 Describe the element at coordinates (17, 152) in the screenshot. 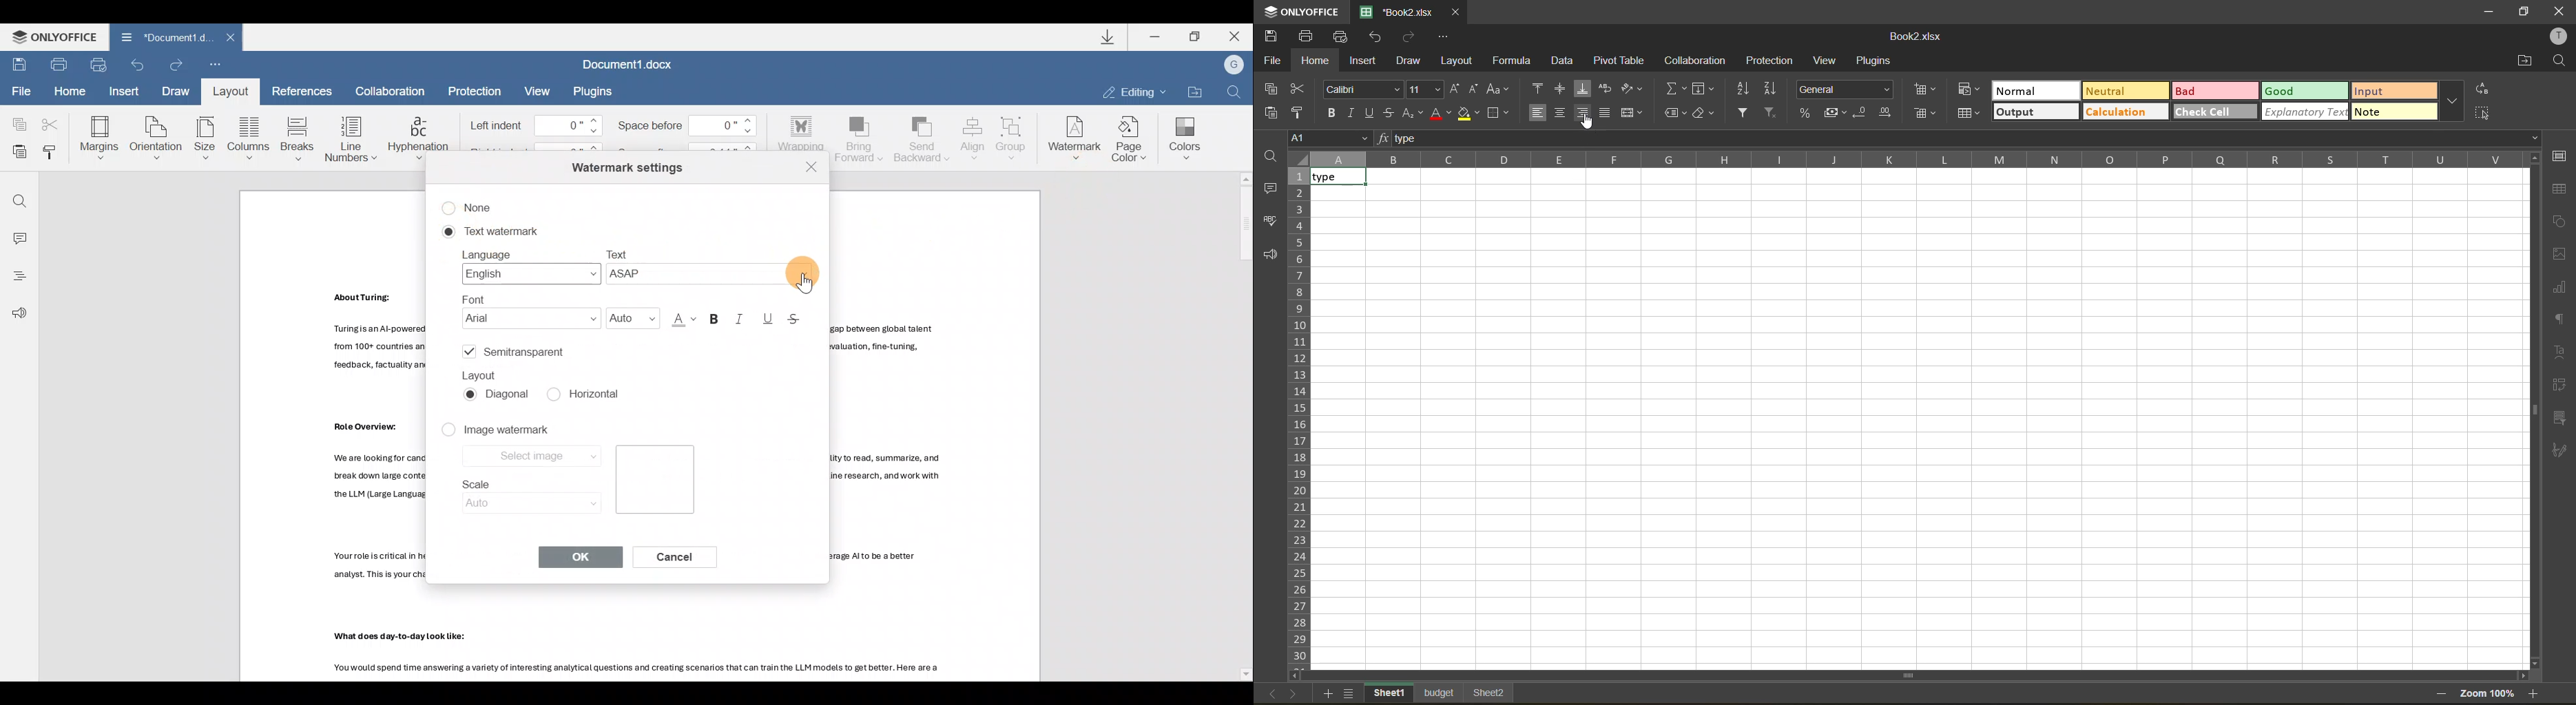

I see `Paste` at that location.